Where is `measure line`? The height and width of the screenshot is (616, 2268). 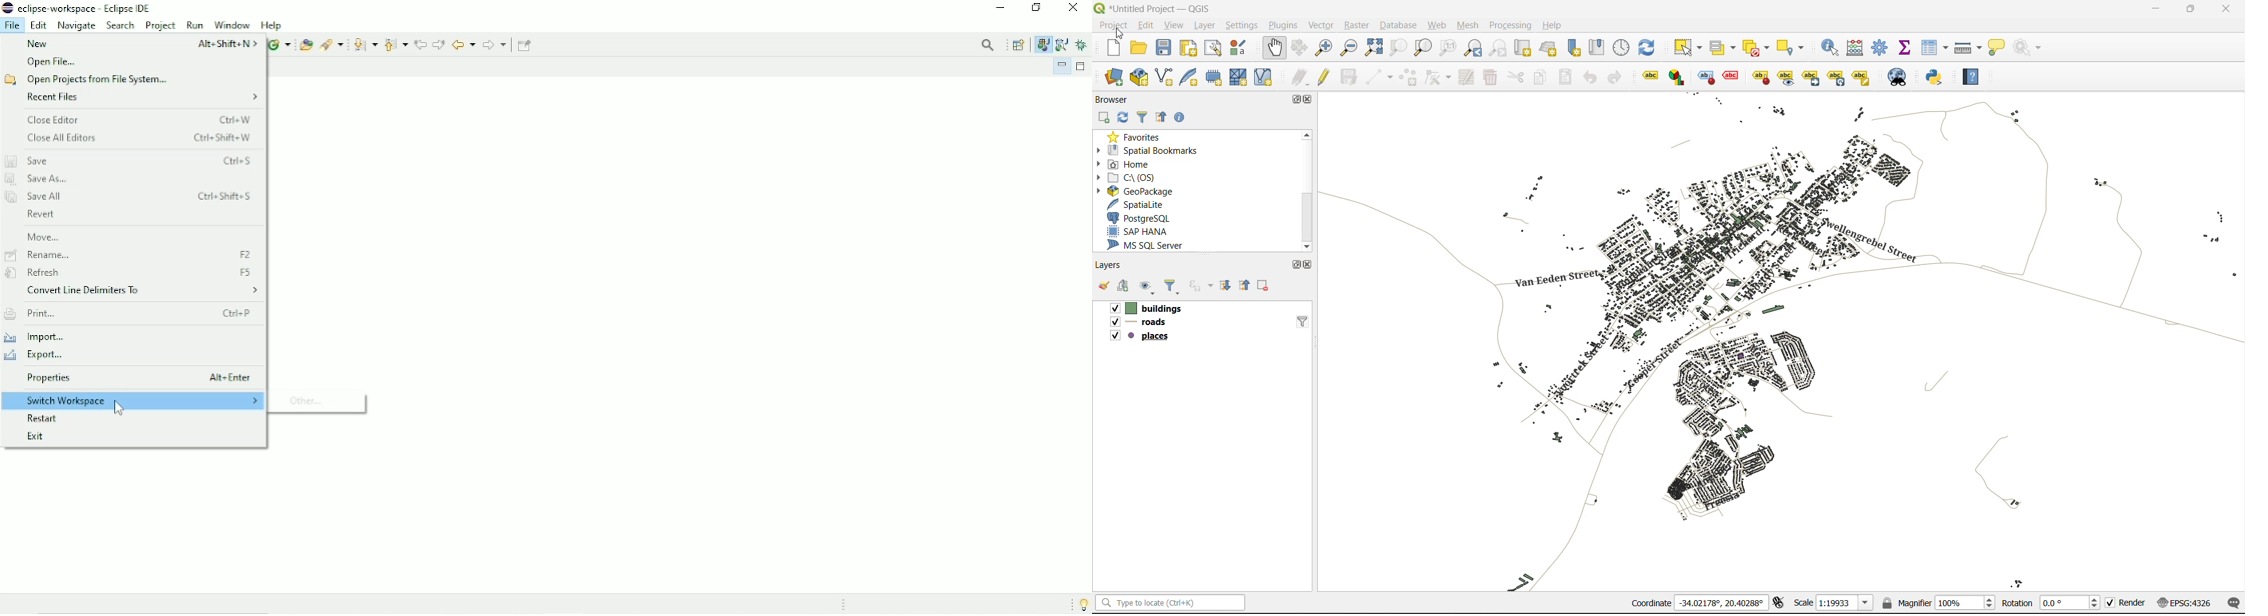 measure line is located at coordinates (1969, 47).